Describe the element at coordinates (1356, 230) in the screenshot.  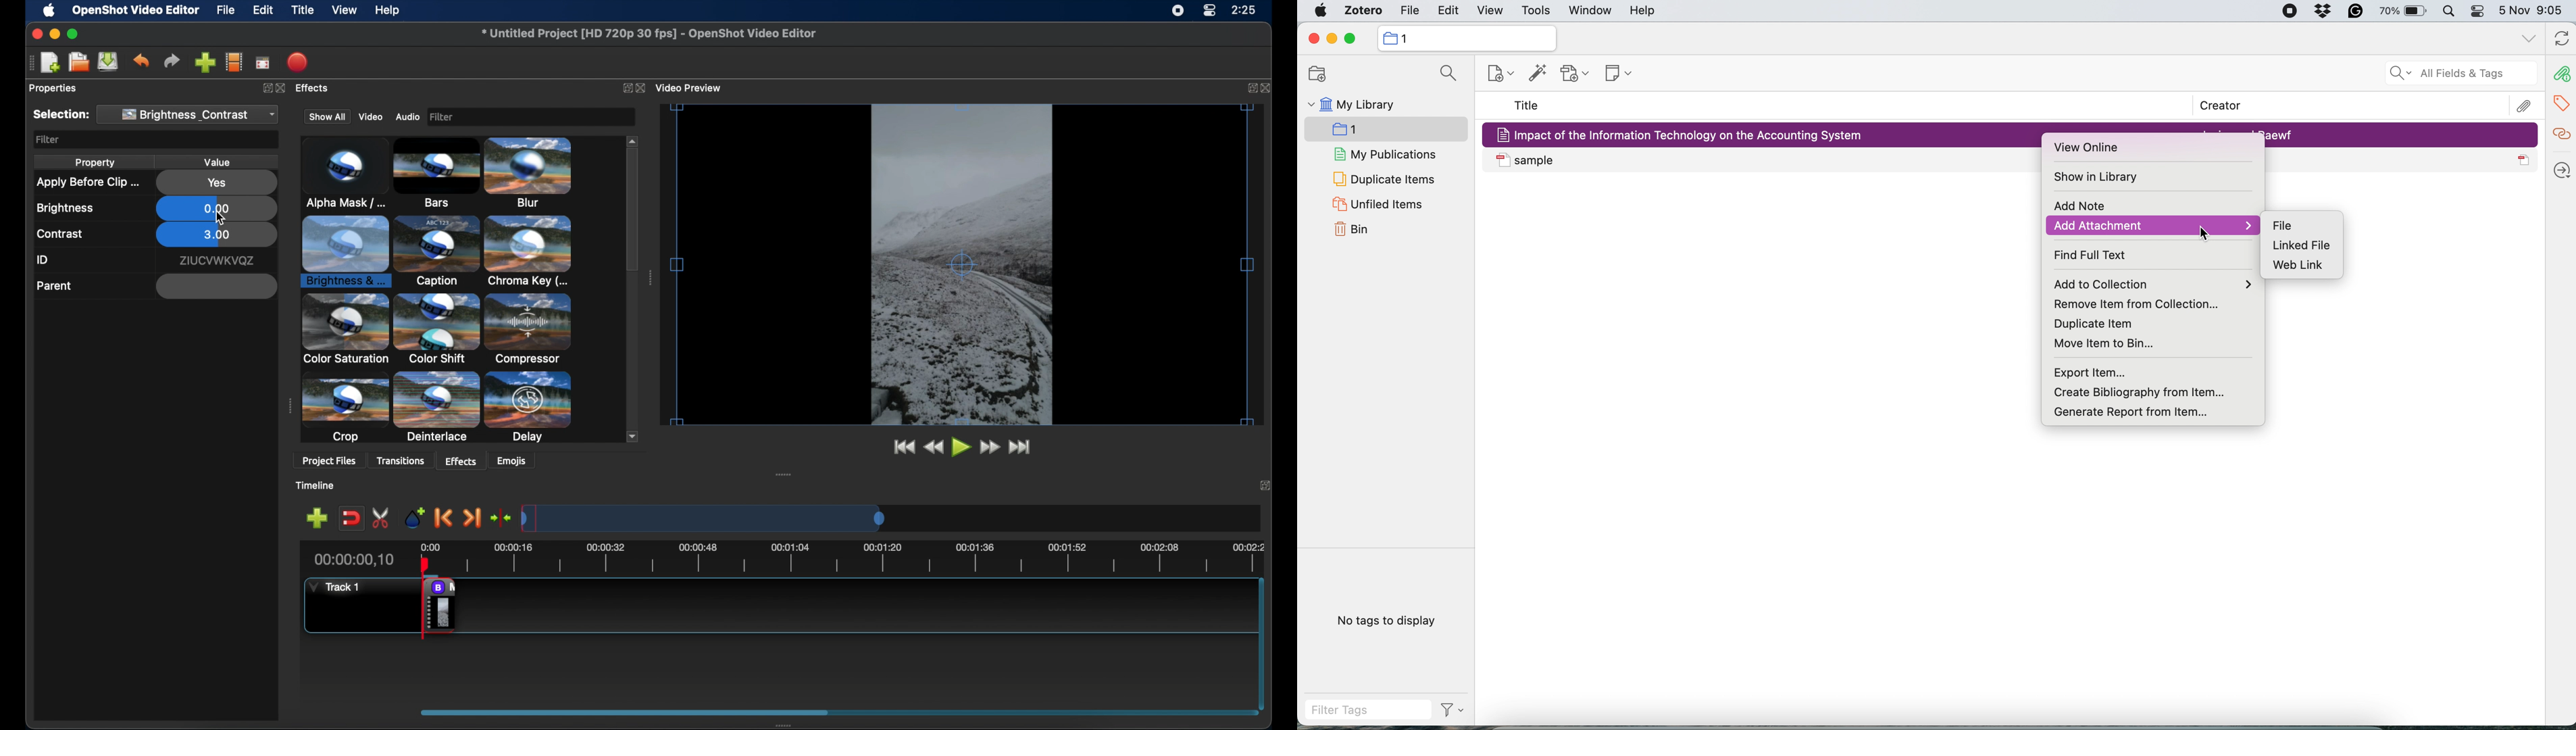
I see `bin` at that location.